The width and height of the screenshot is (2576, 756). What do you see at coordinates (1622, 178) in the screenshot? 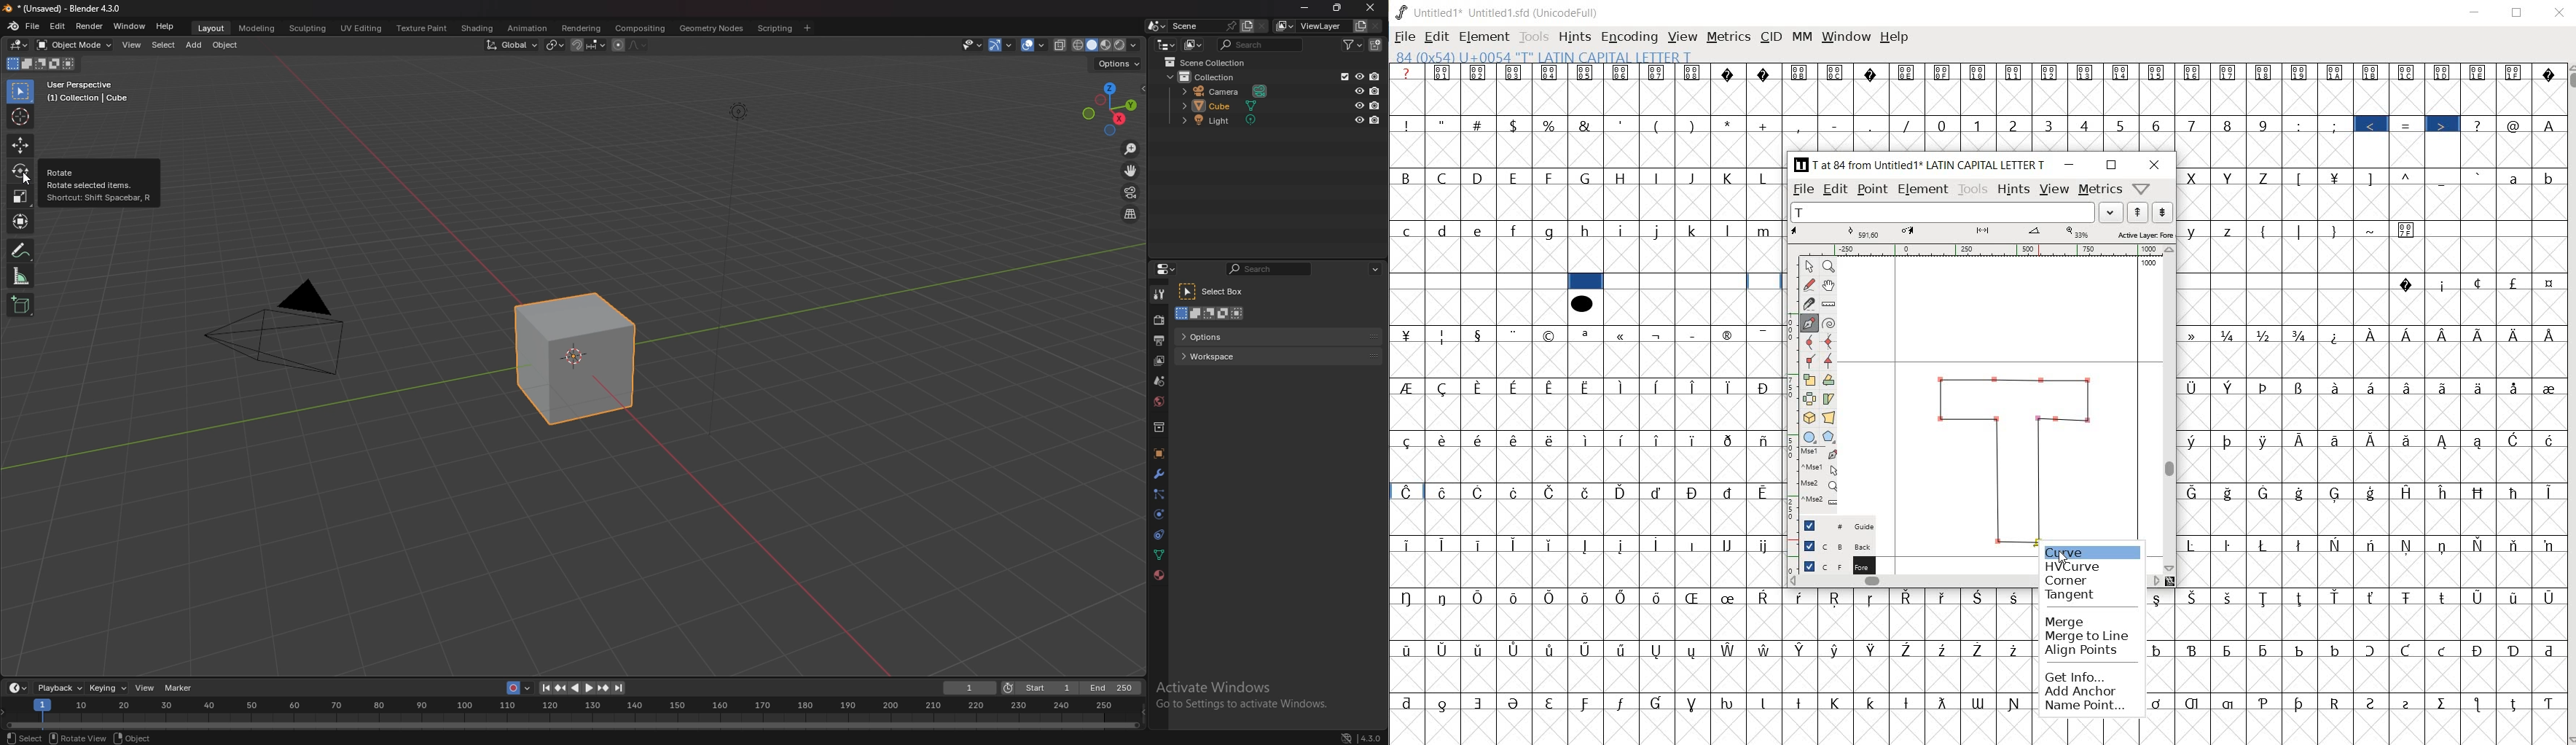
I see `H` at bounding box center [1622, 178].